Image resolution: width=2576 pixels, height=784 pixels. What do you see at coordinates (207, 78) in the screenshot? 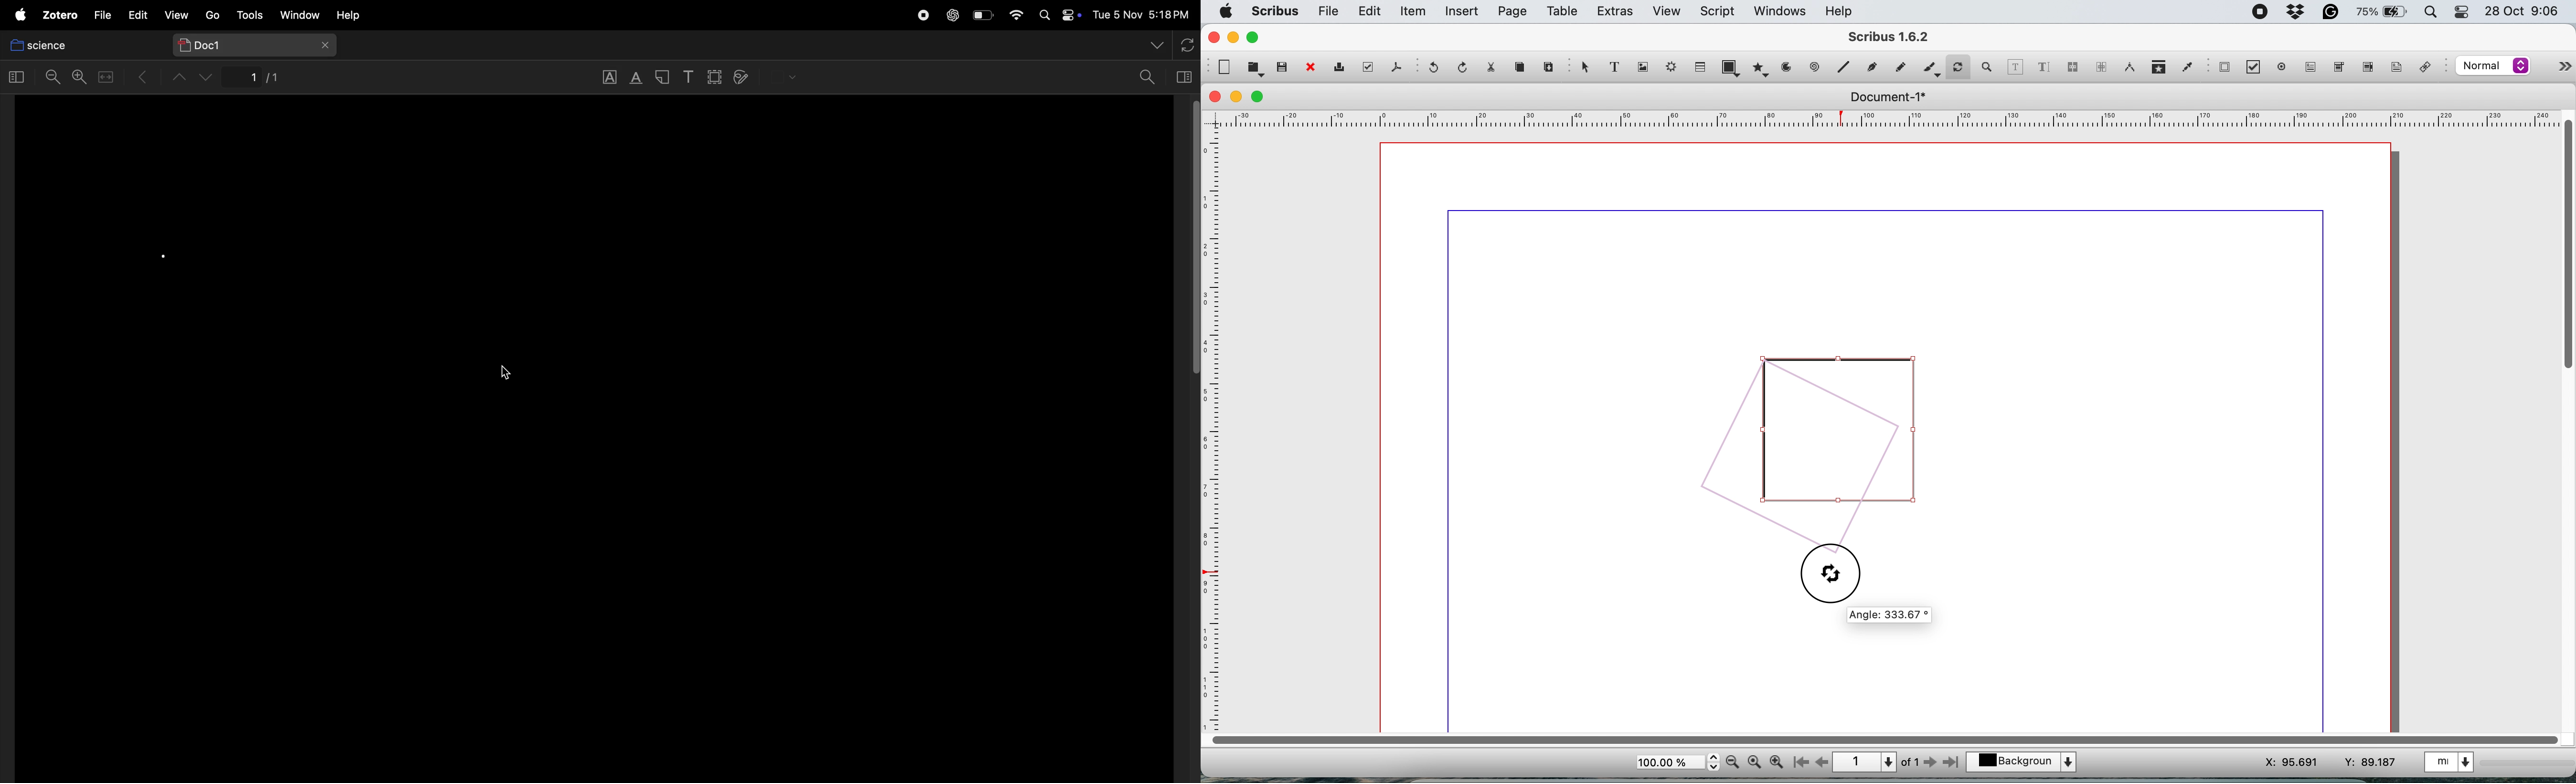
I see `down` at bounding box center [207, 78].